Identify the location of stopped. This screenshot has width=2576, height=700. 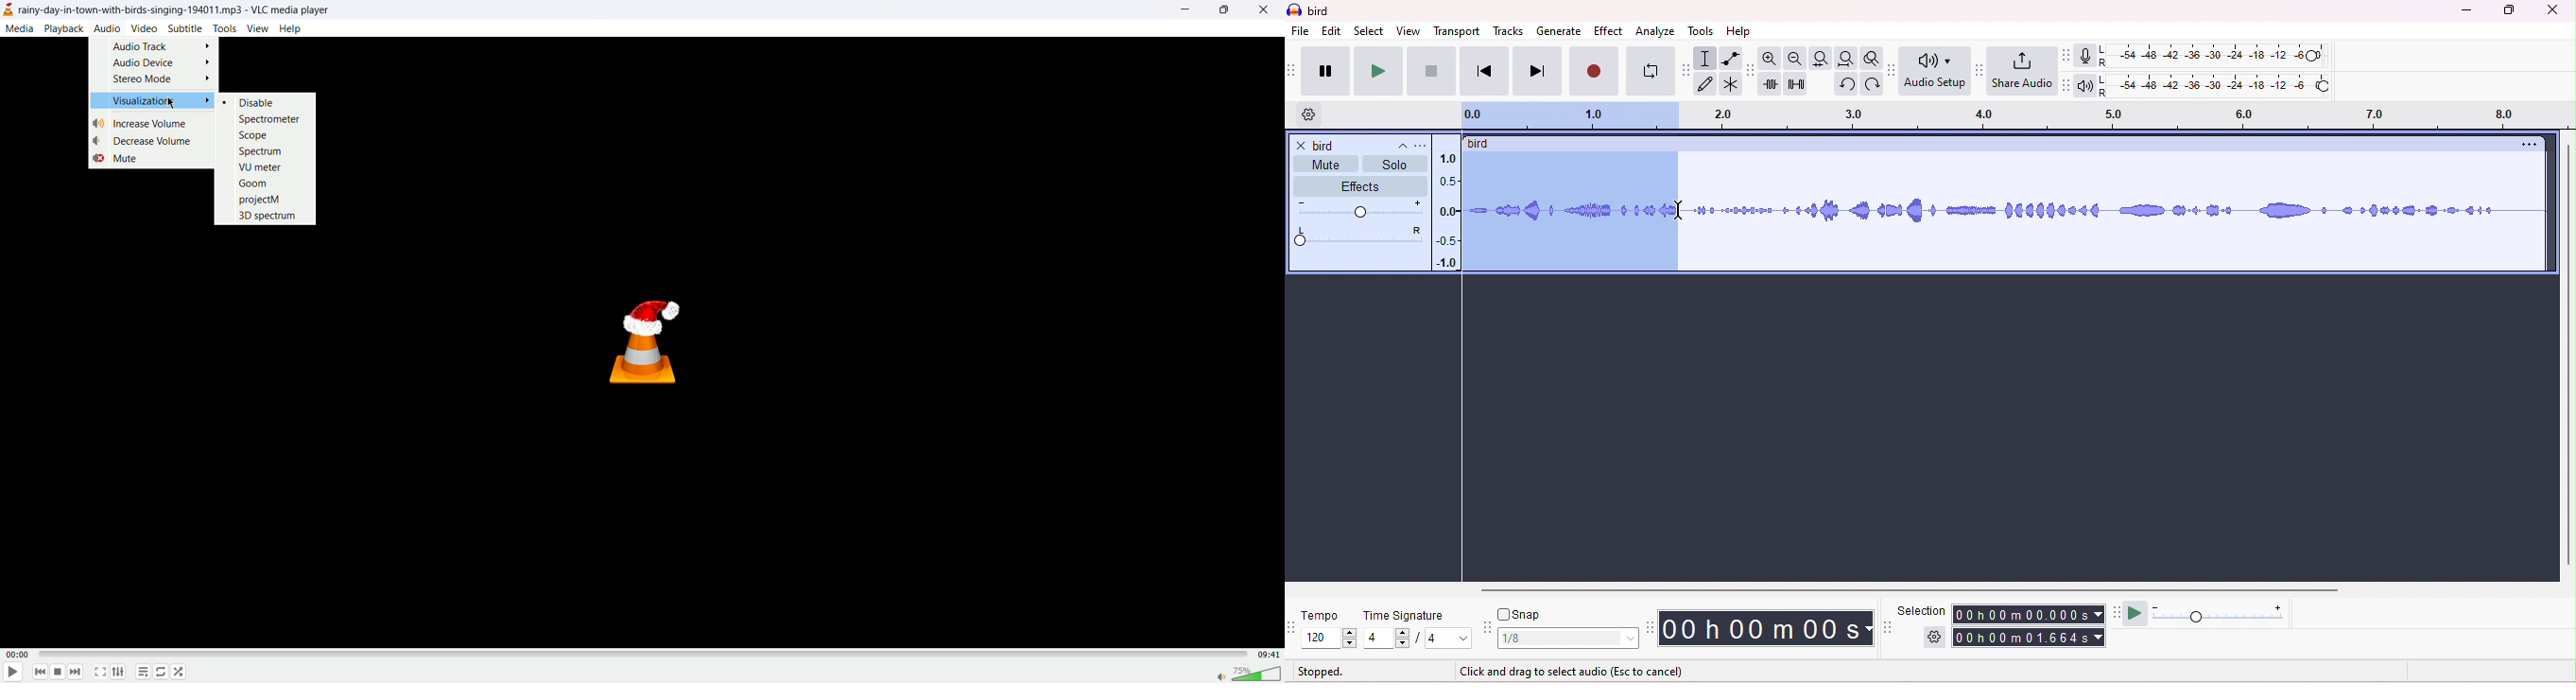
(1321, 673).